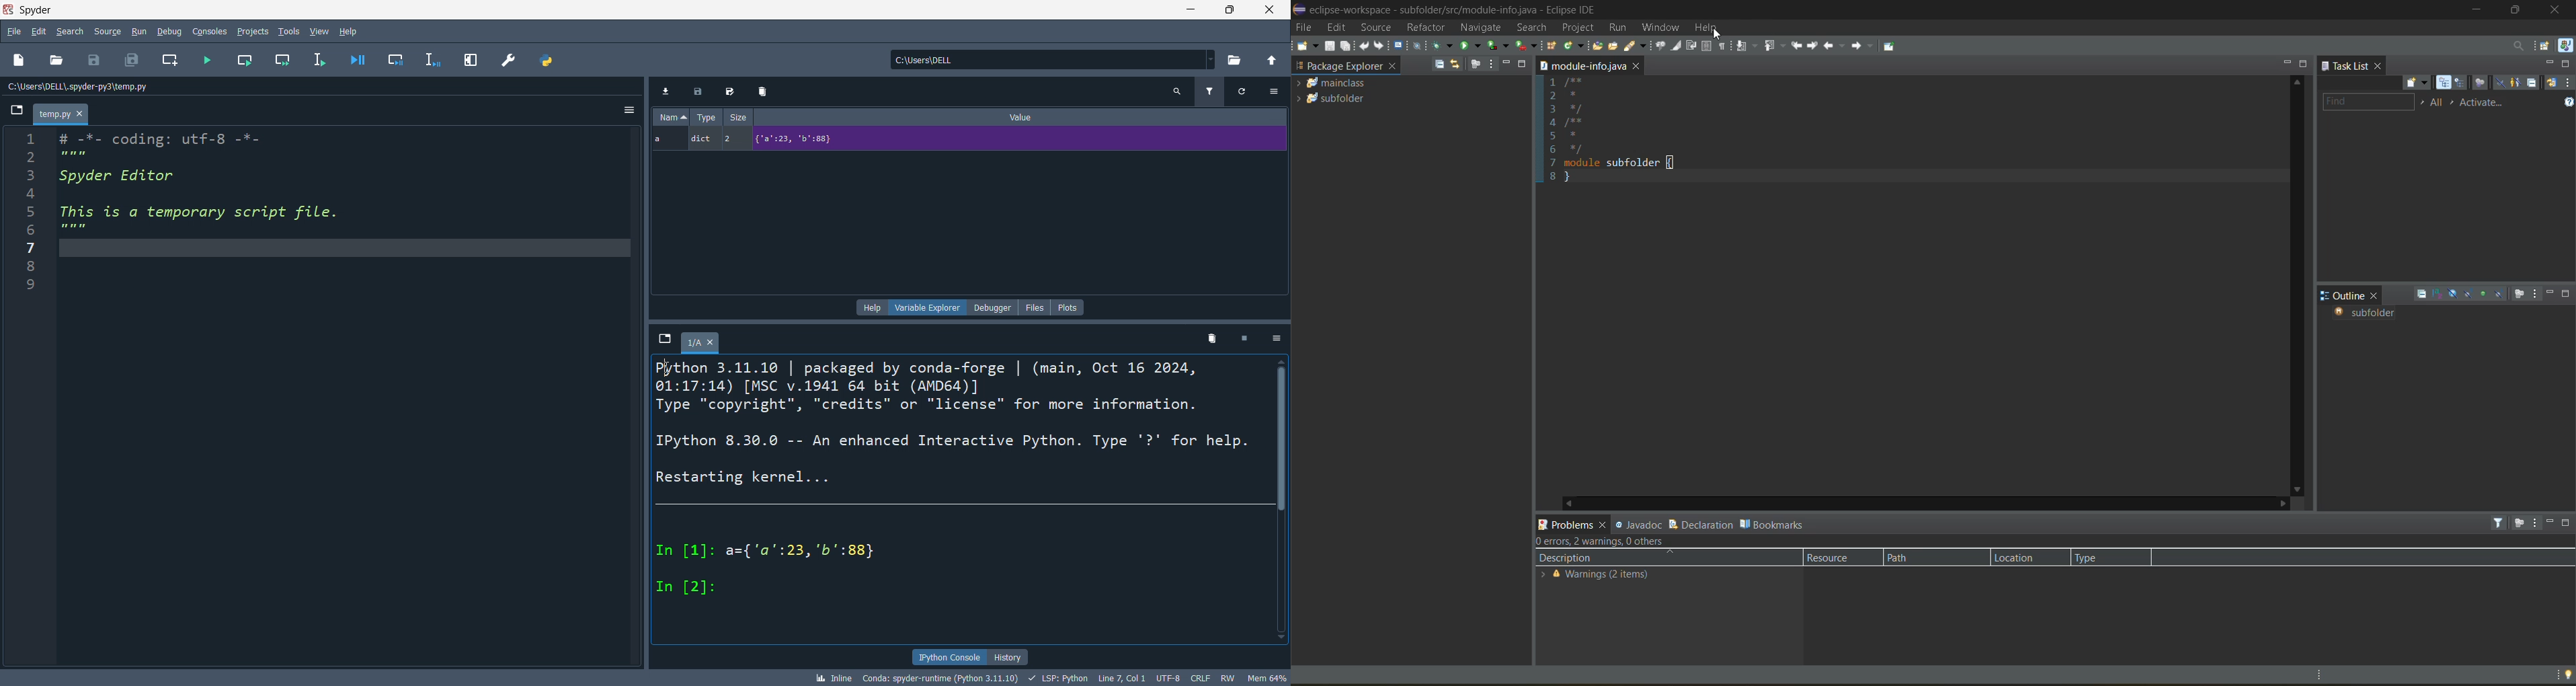  I want to click on savedata as, so click(733, 89).